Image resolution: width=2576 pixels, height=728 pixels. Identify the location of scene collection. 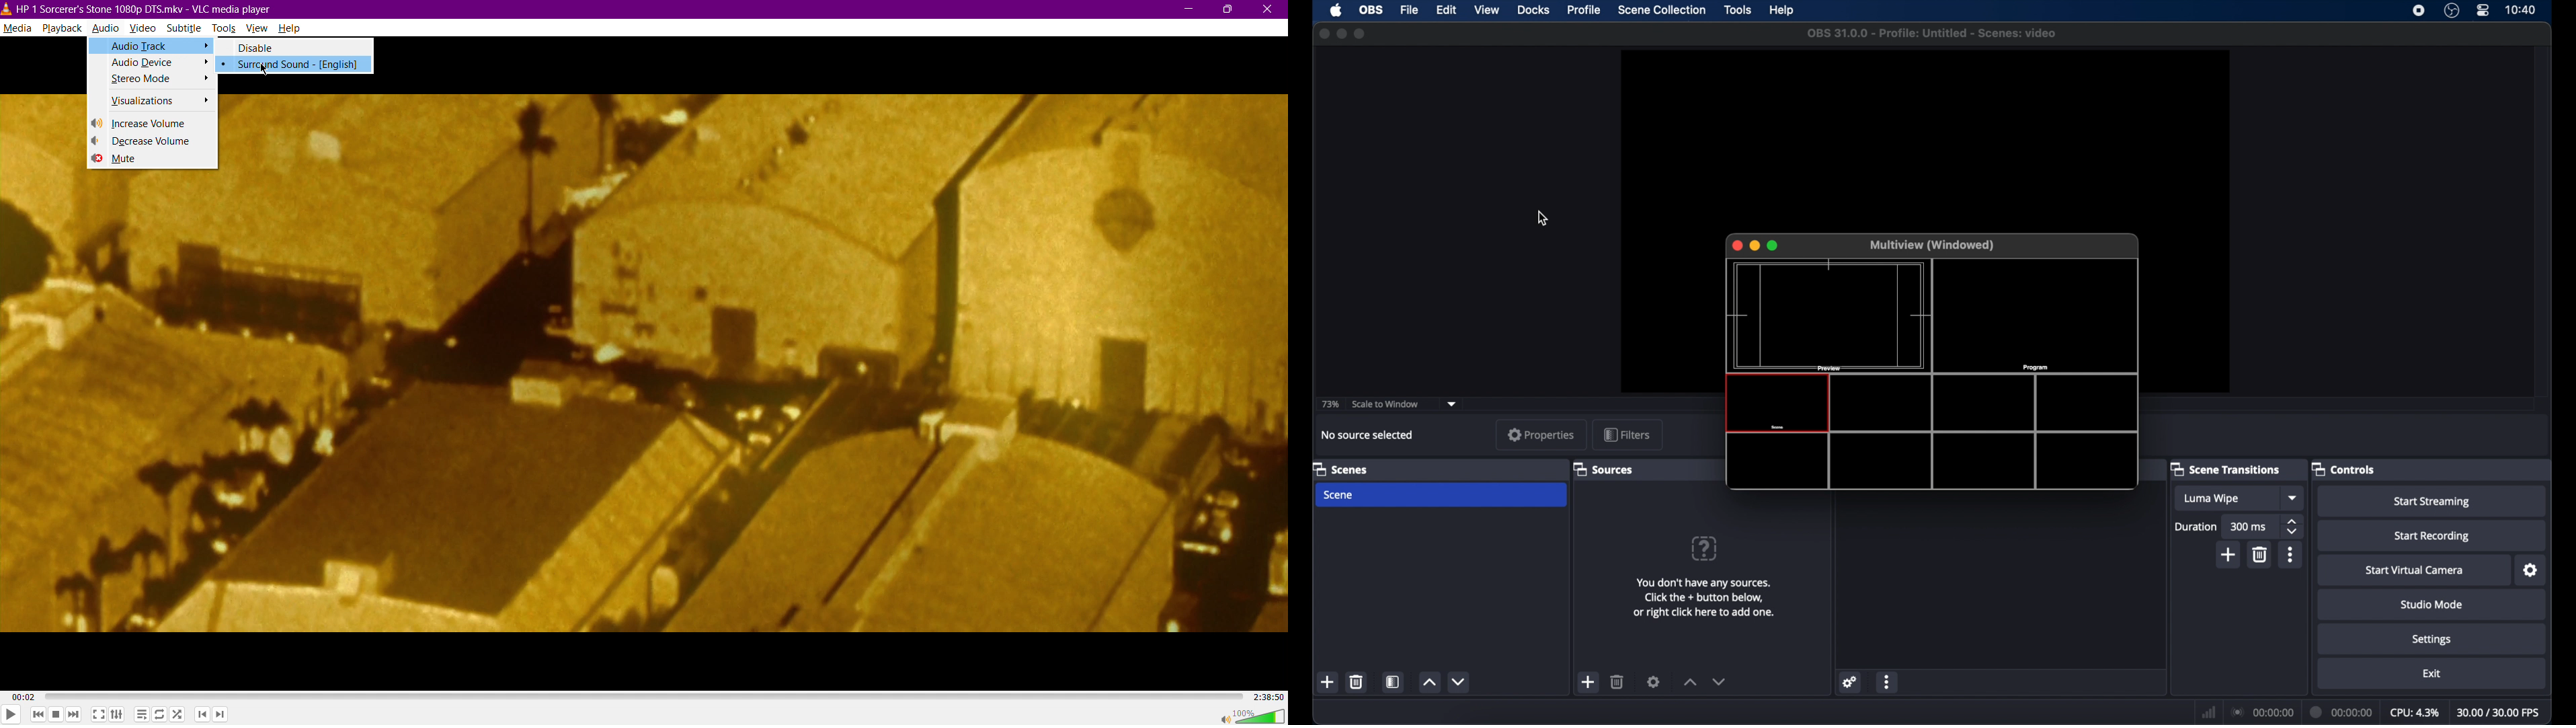
(1661, 10).